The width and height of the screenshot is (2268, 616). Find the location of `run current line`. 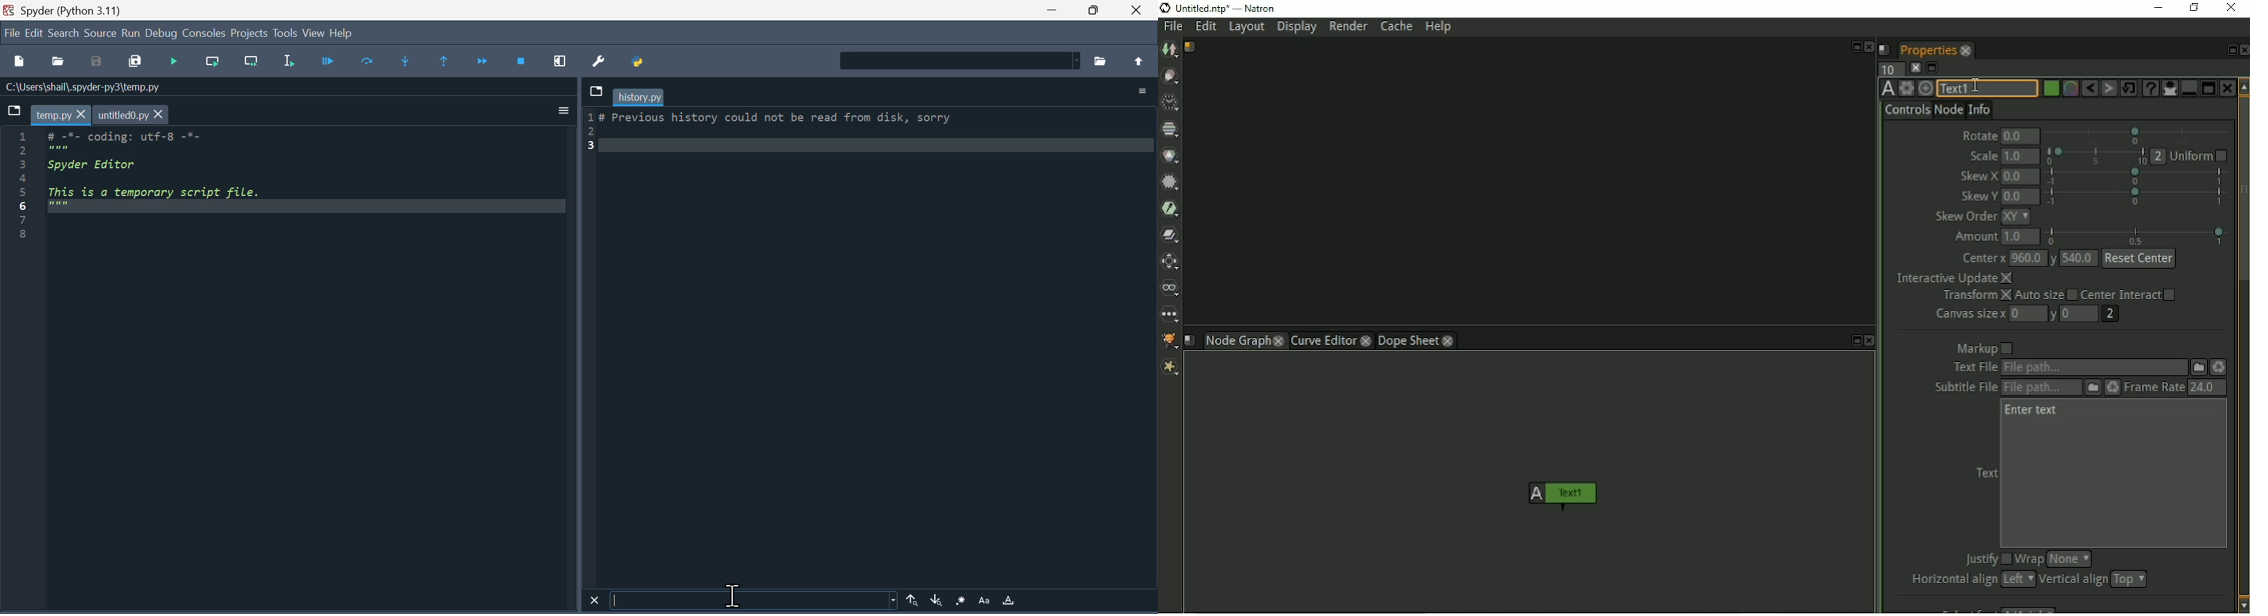

run current line is located at coordinates (212, 60).